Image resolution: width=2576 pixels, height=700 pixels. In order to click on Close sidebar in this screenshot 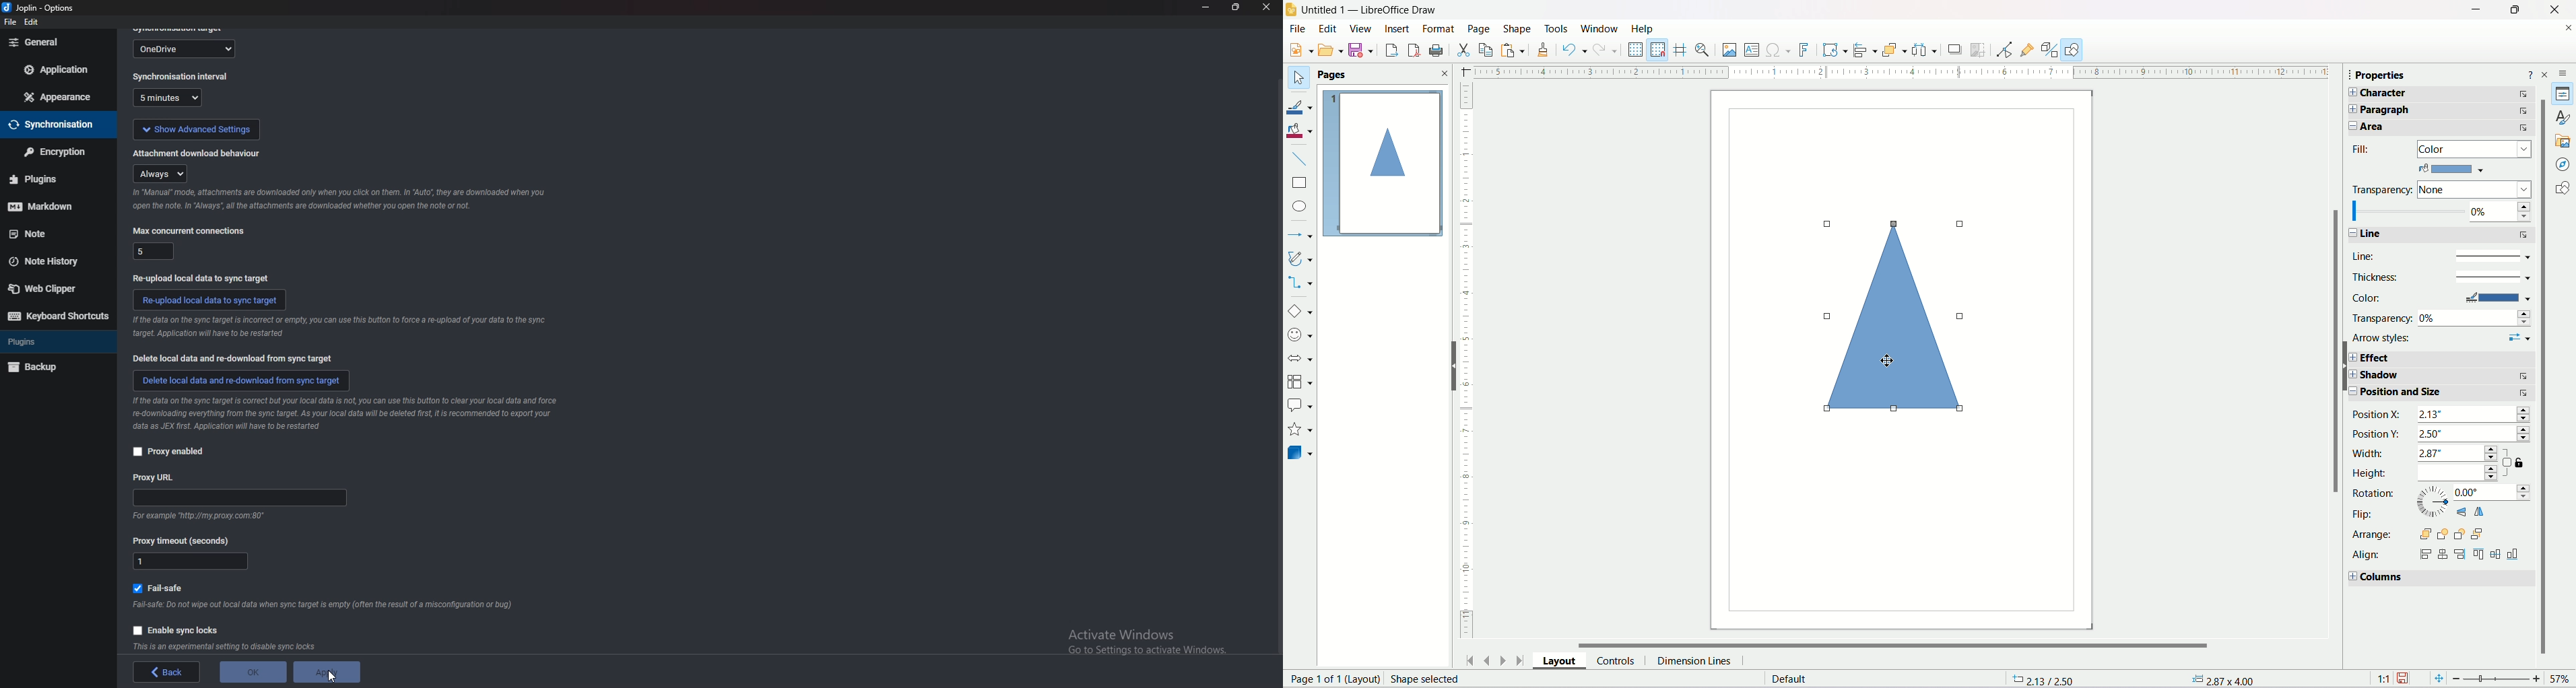, I will do `click(2548, 73)`.